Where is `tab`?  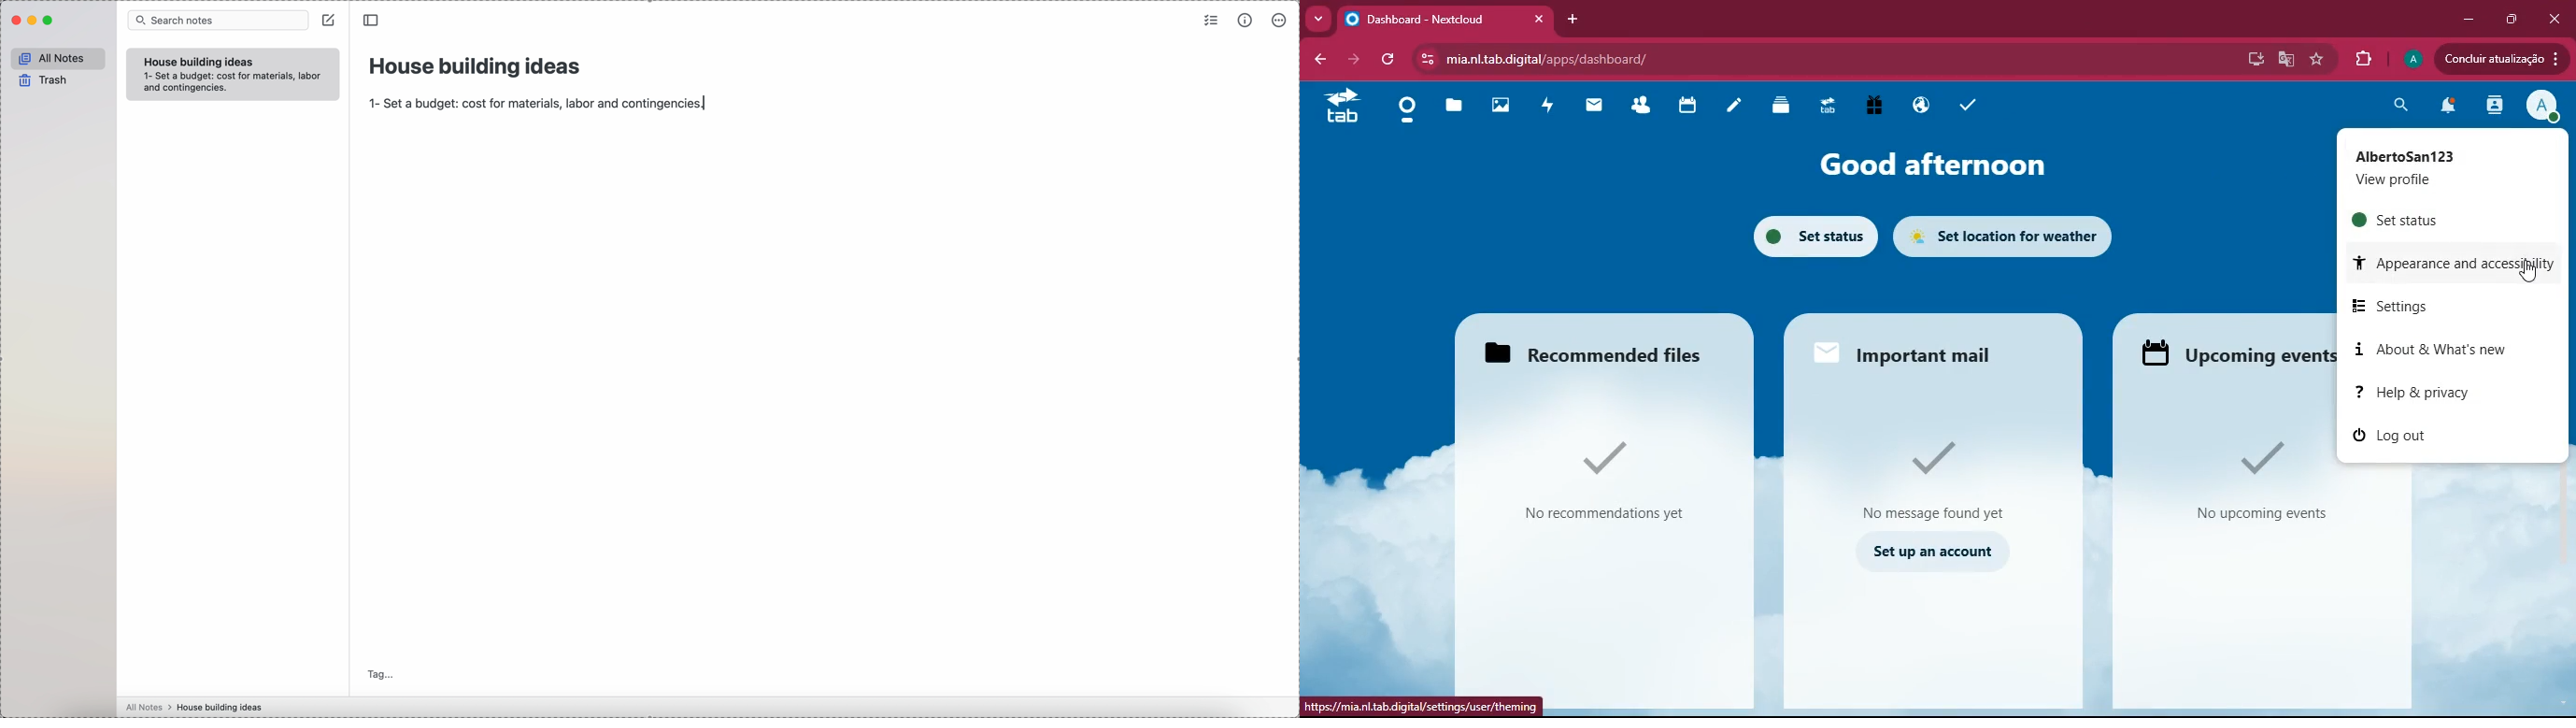 tab is located at coordinates (1831, 108).